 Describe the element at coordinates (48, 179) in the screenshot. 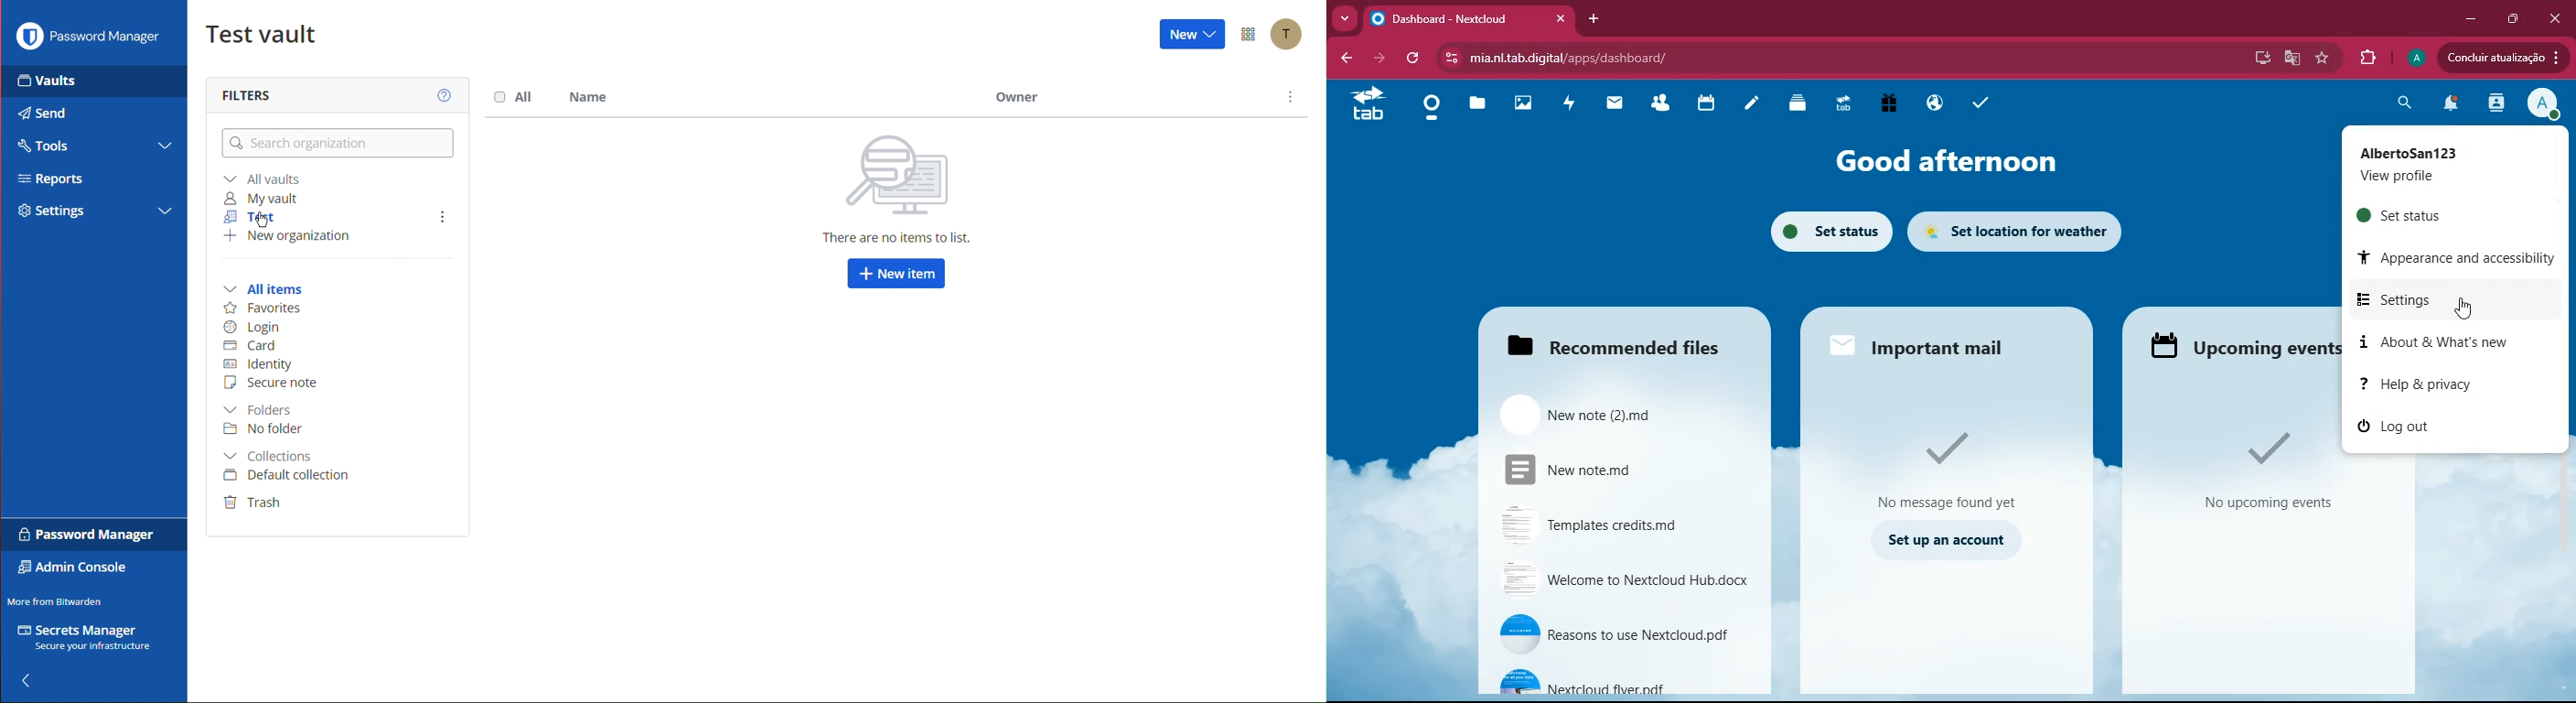

I see `Reports` at that location.